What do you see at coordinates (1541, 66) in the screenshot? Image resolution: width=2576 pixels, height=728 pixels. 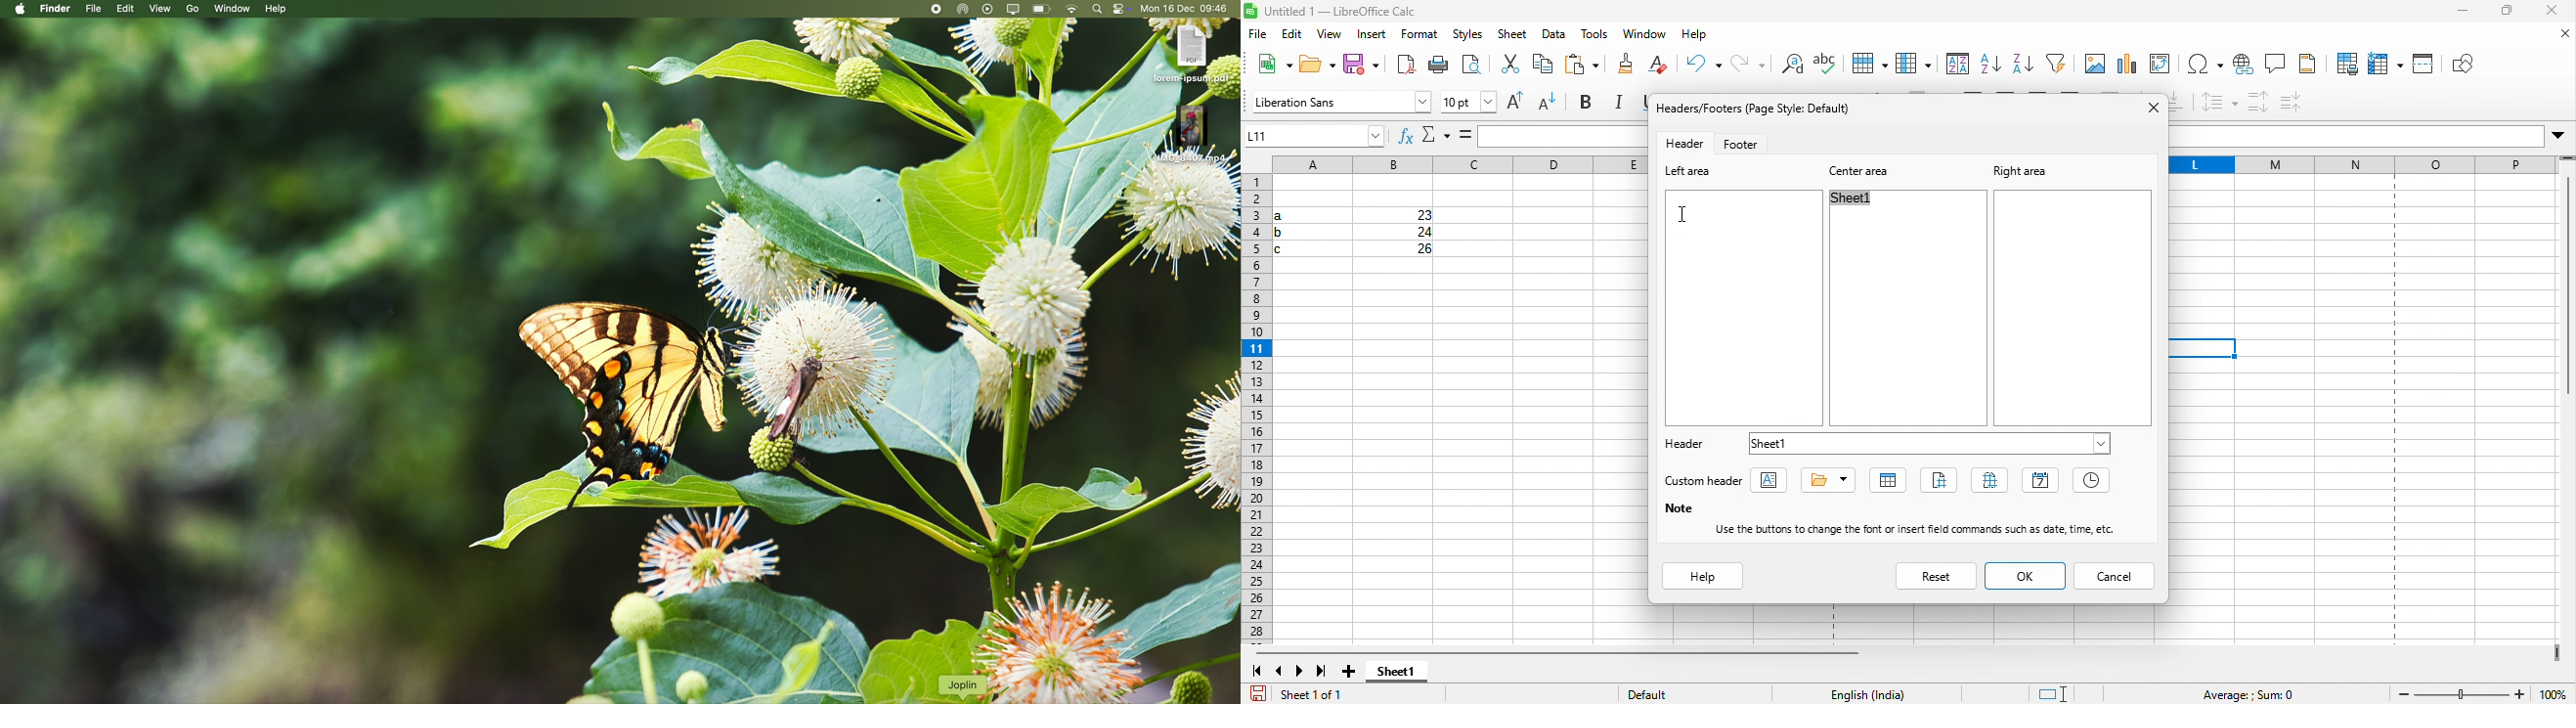 I see `paste` at bounding box center [1541, 66].